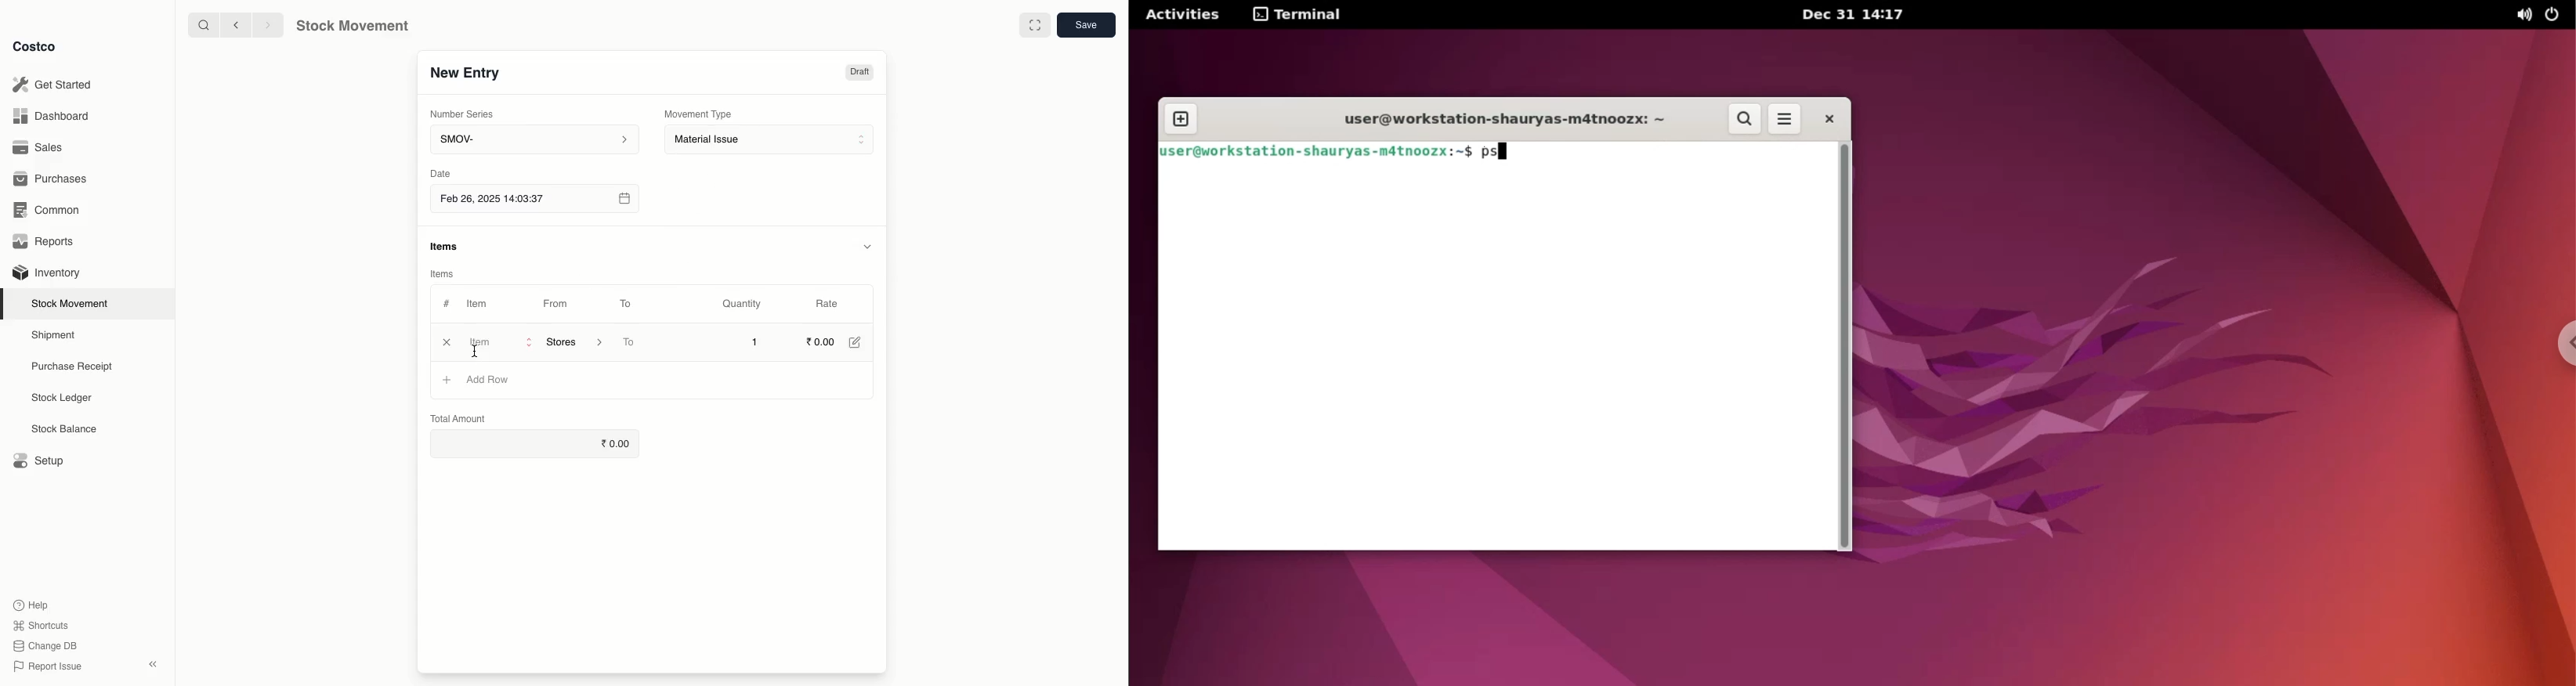 The height and width of the screenshot is (700, 2576). I want to click on Items, so click(440, 273).